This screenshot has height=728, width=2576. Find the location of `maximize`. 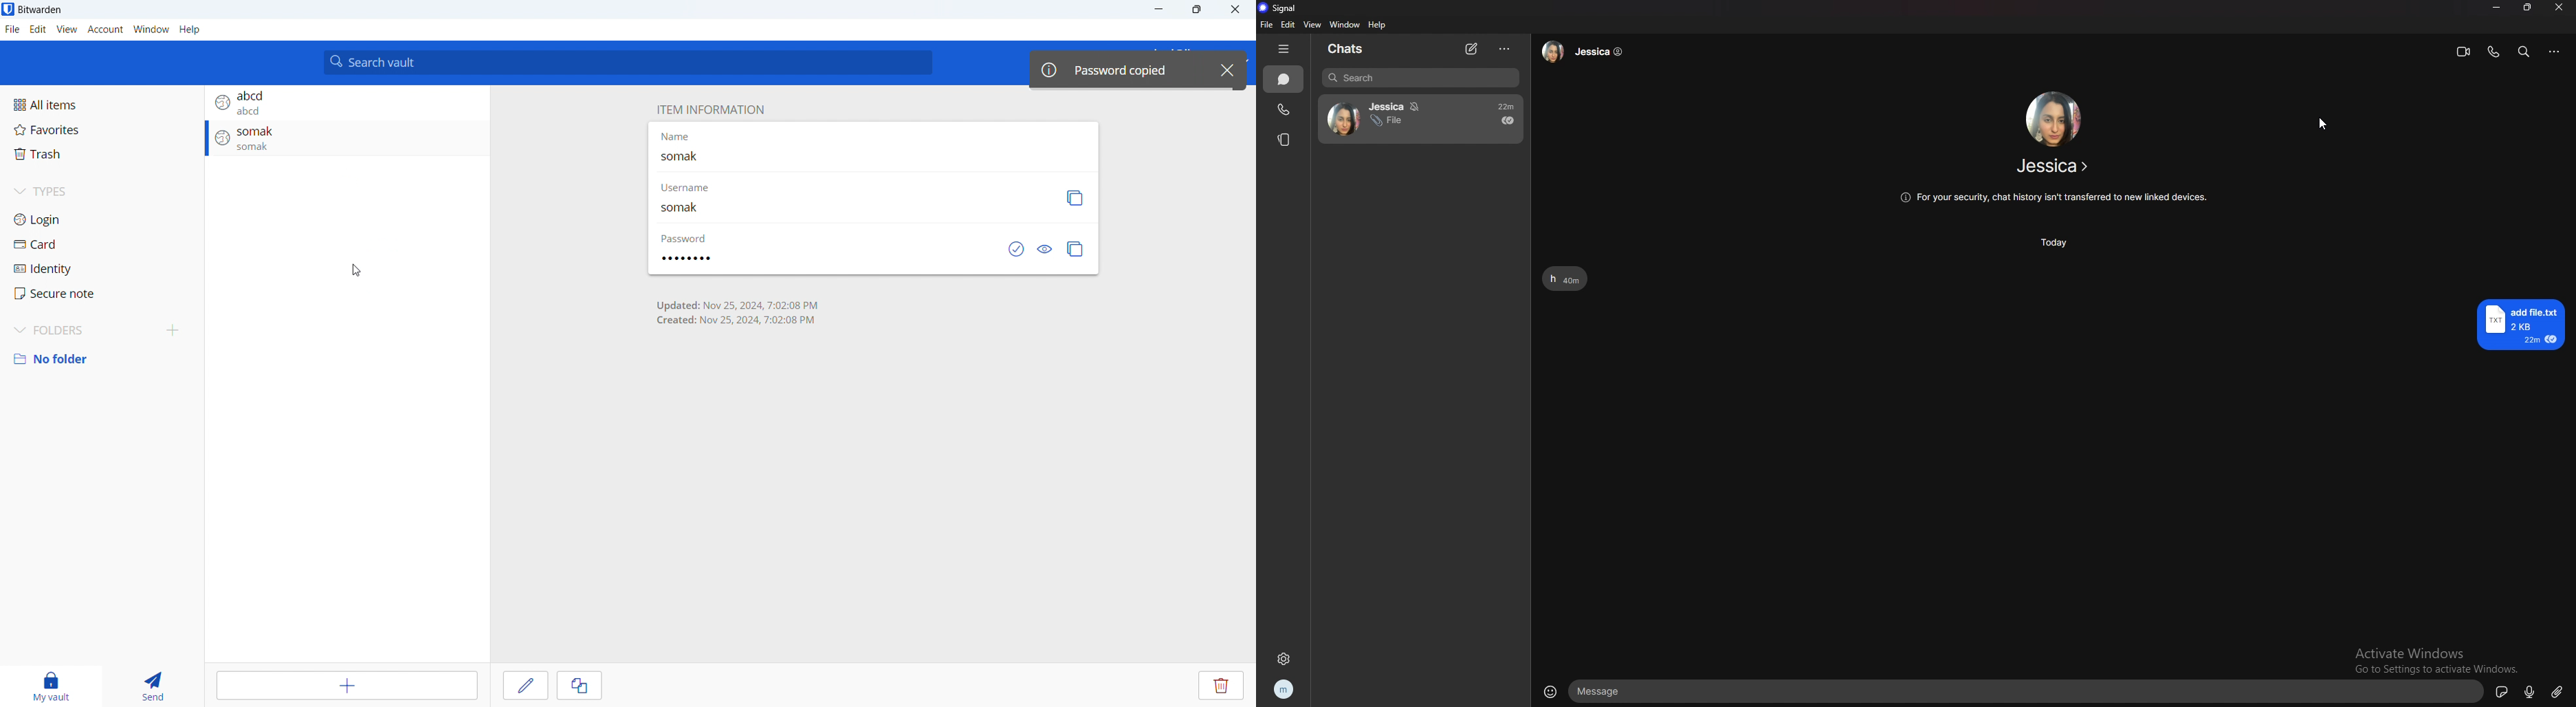

maximize is located at coordinates (1196, 10).